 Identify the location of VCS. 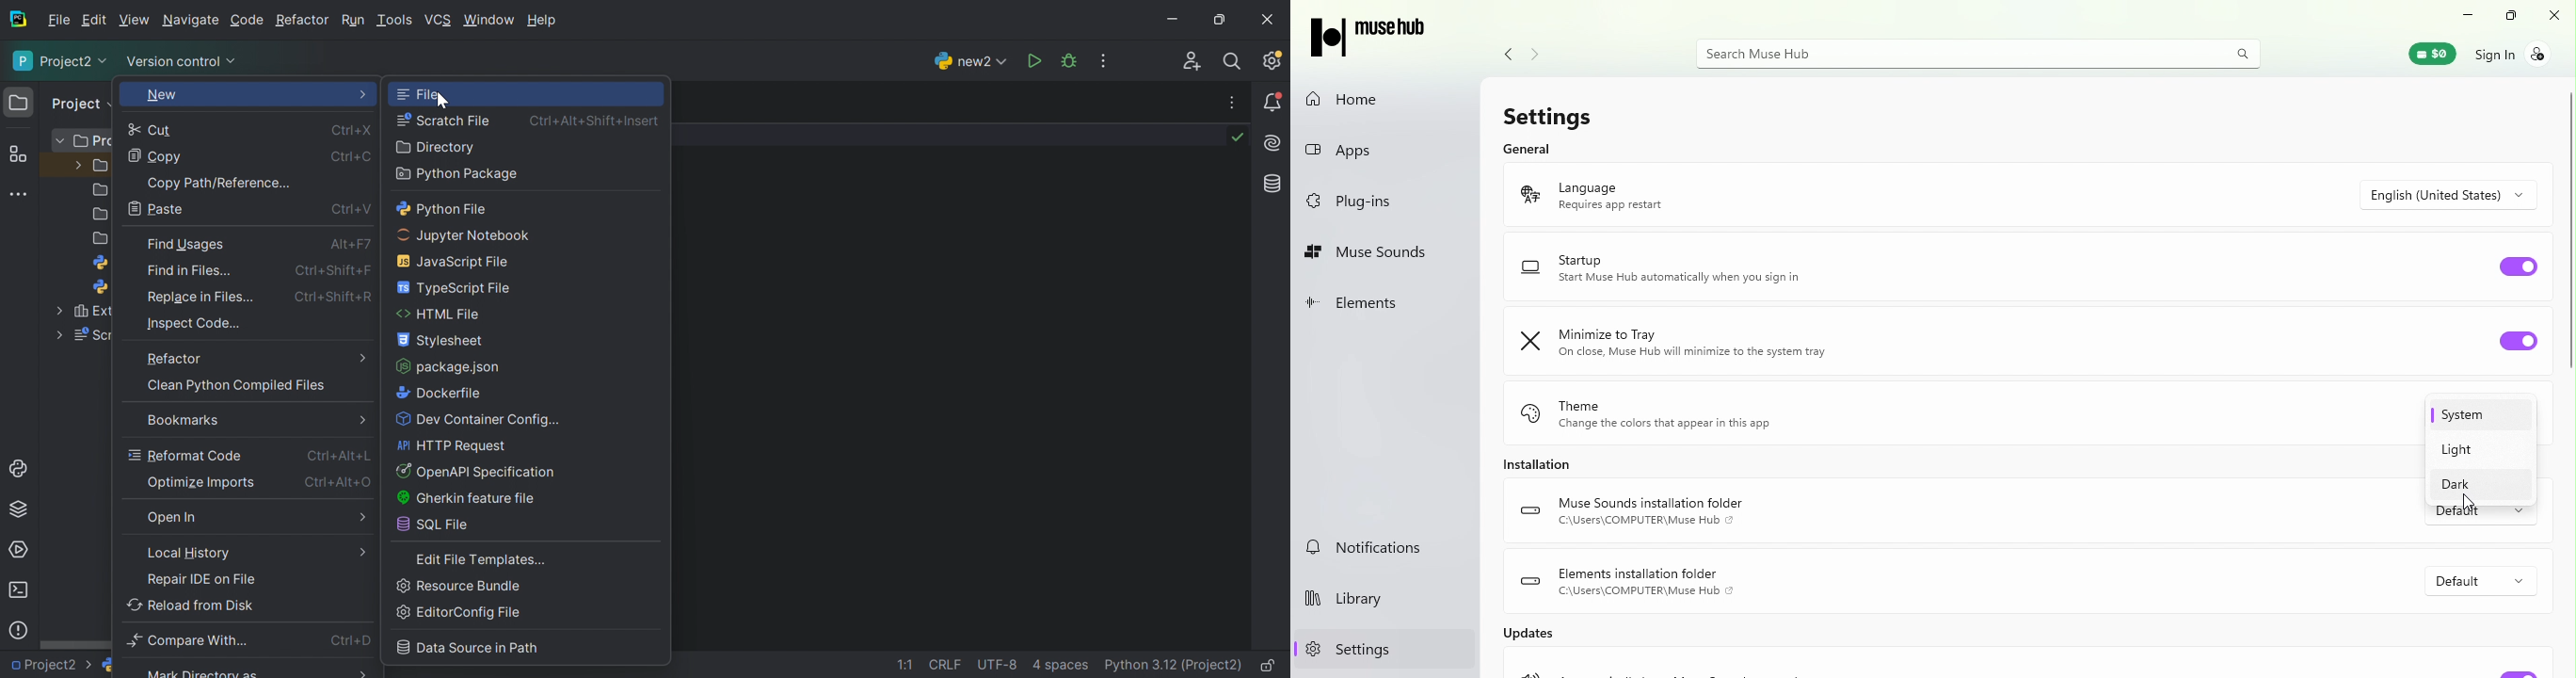
(438, 20).